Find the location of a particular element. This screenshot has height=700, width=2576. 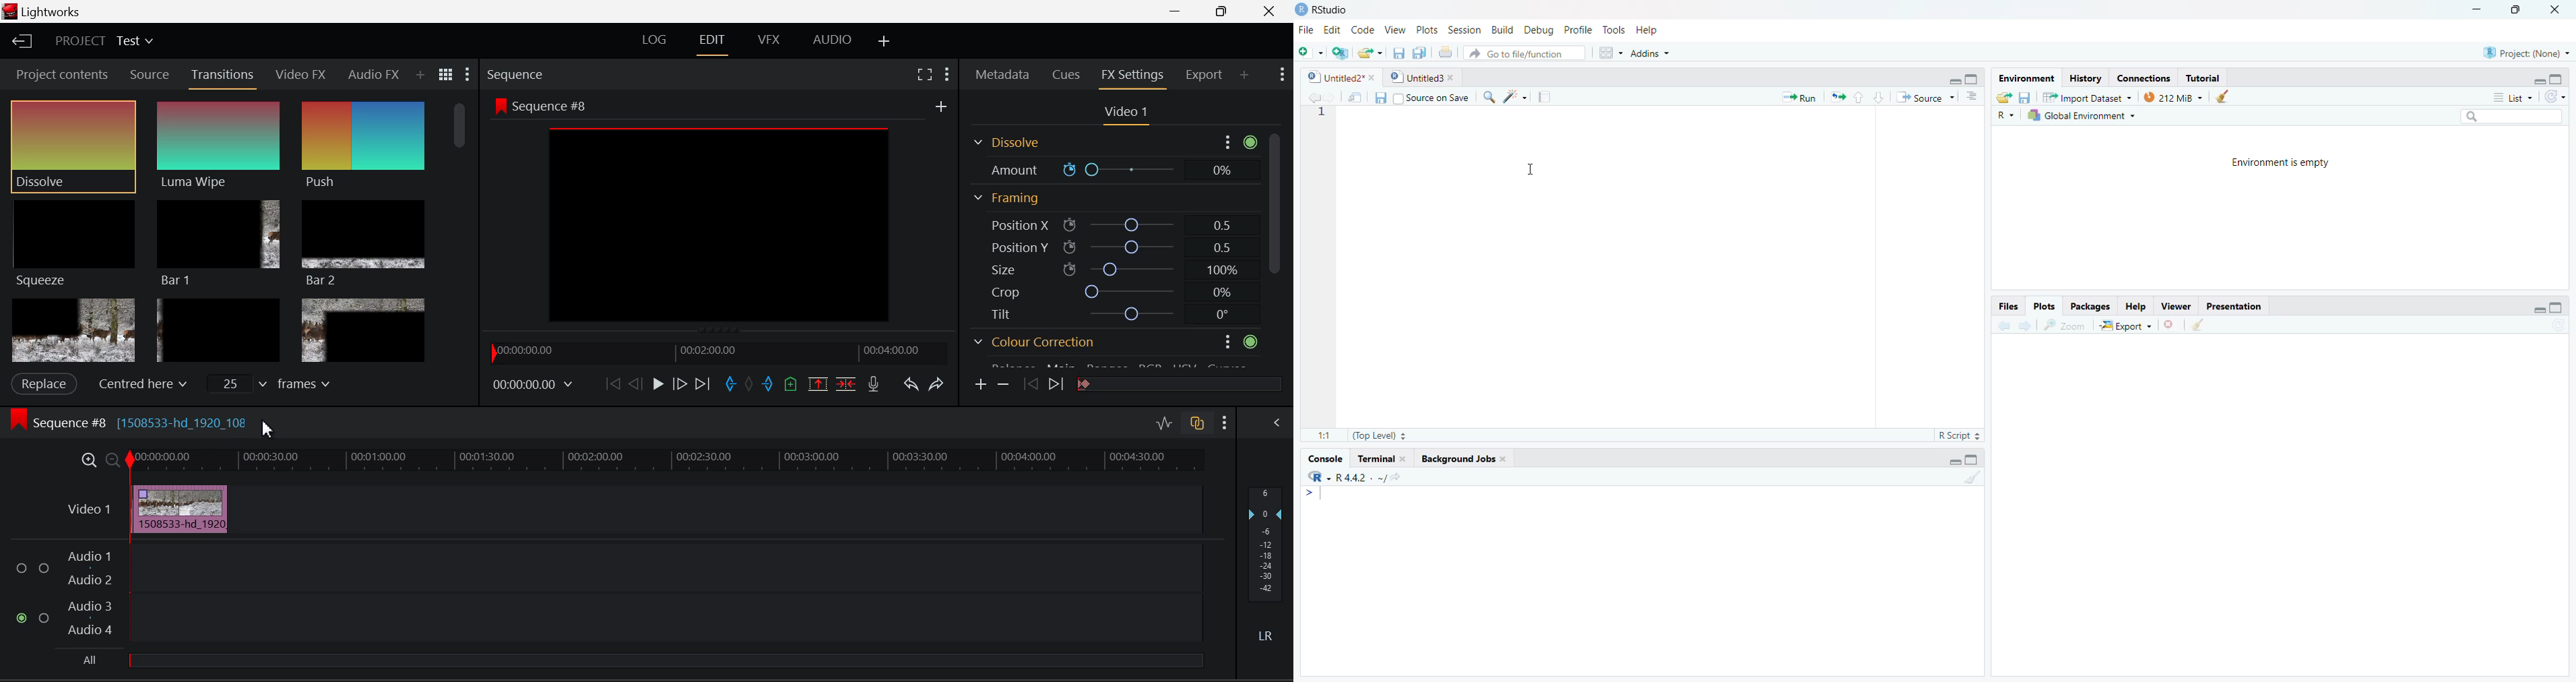

global environment is located at coordinates (2086, 116).